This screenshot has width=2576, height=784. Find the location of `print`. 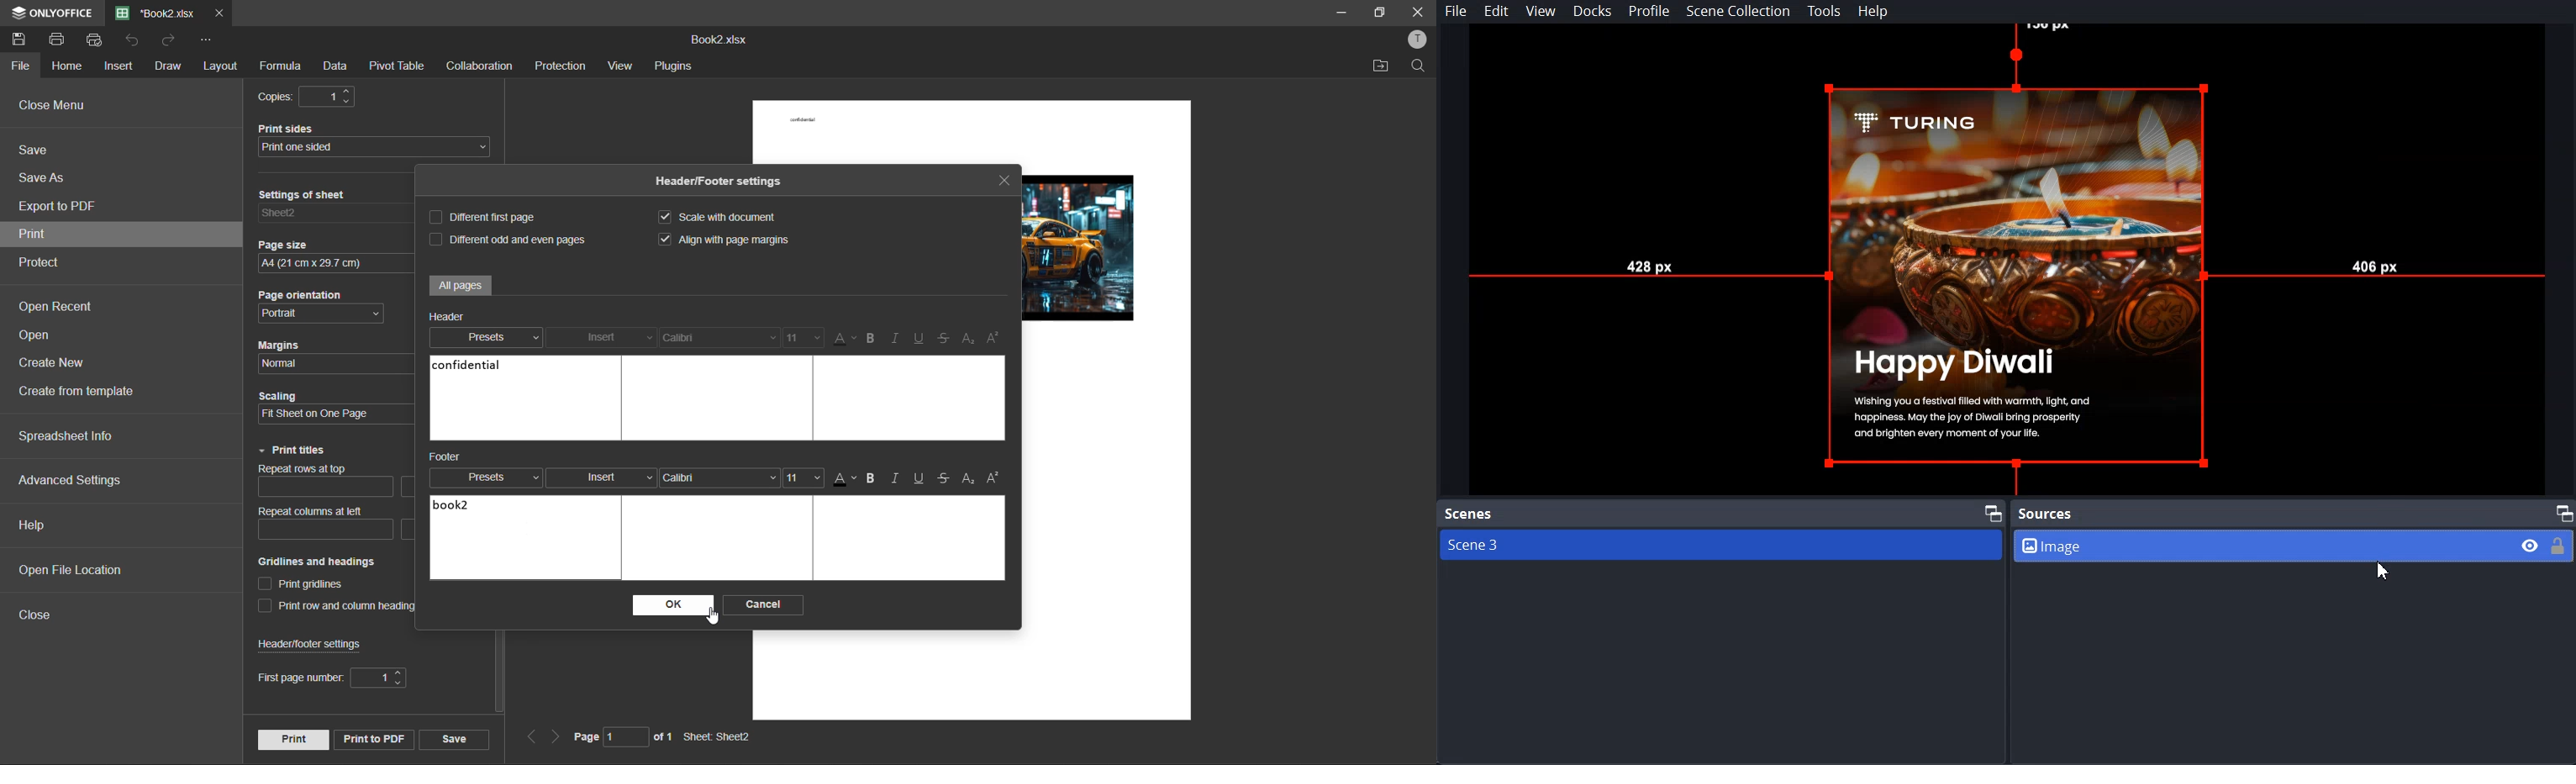

print is located at coordinates (61, 38).